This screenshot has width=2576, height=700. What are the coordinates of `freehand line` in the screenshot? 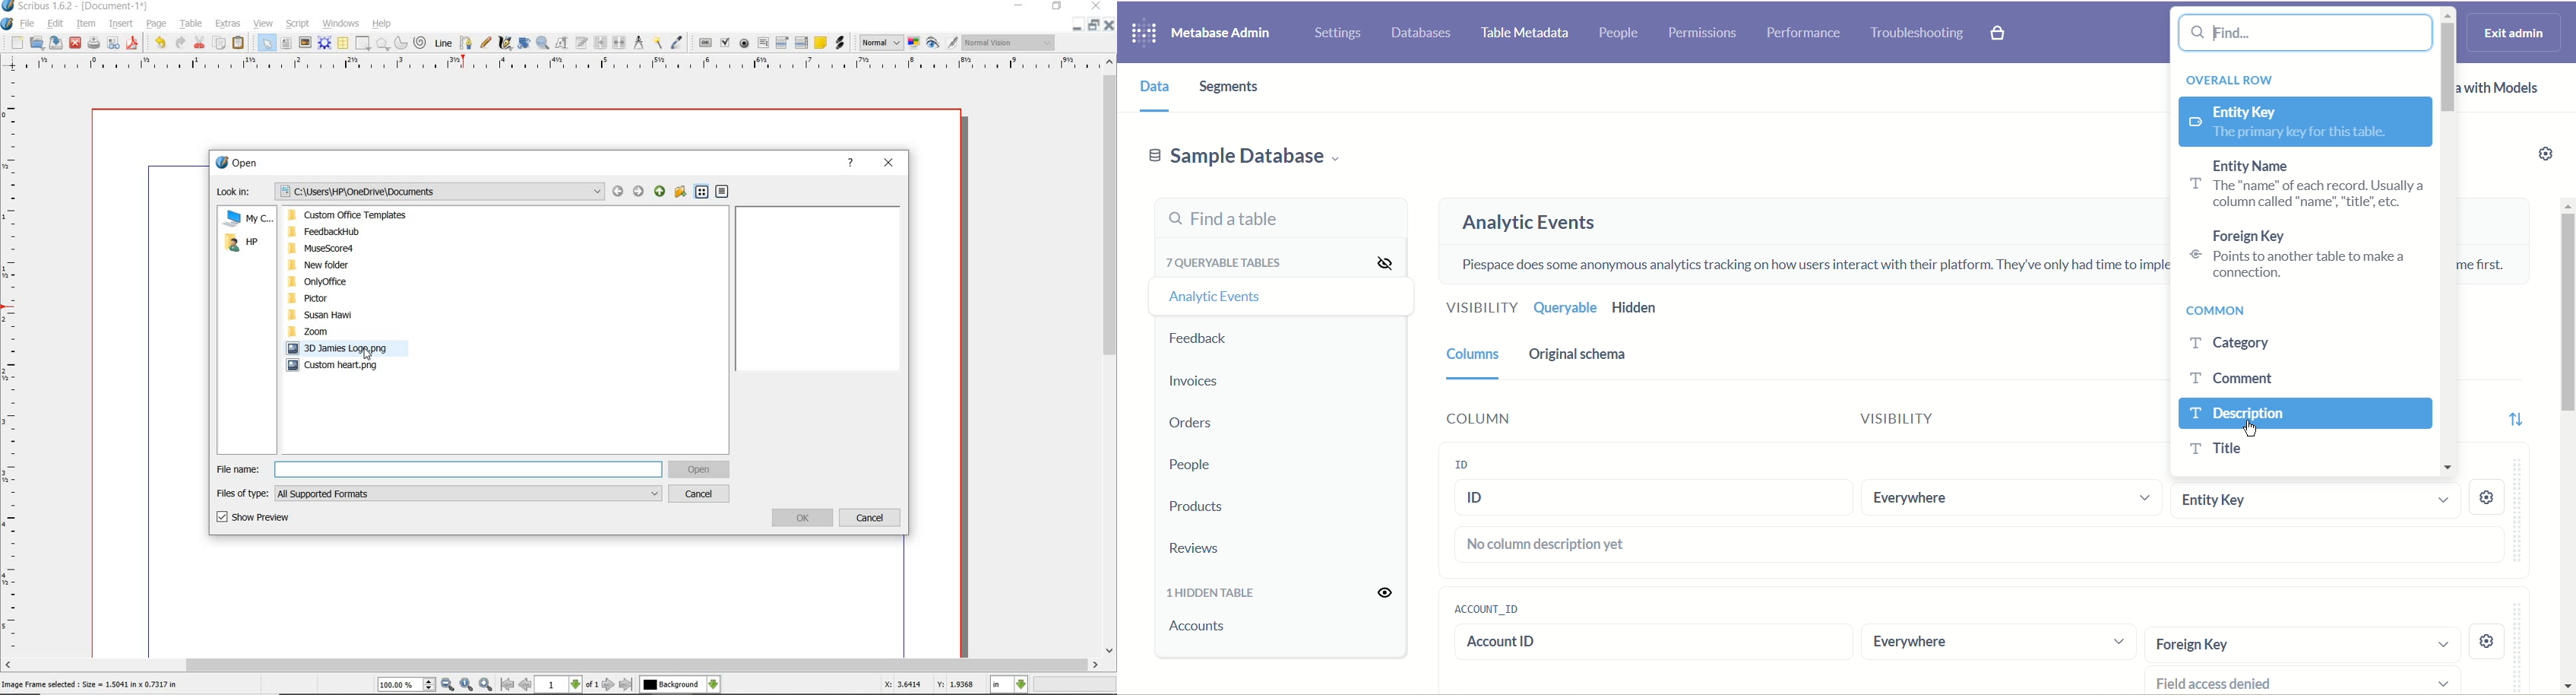 It's located at (487, 43).